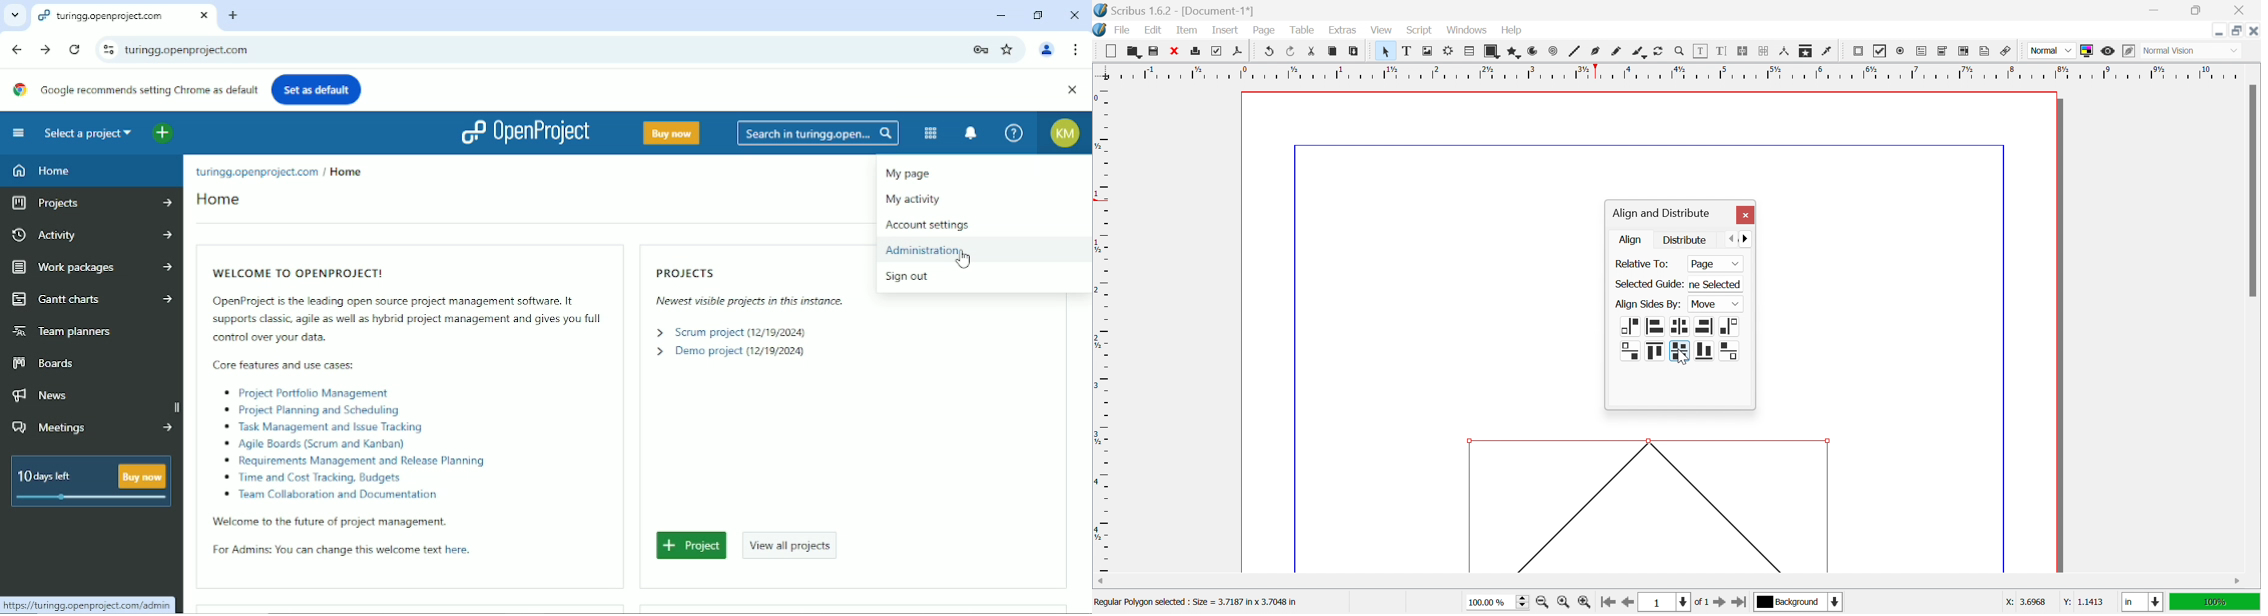 The height and width of the screenshot is (616, 2268). I want to click on in, so click(2144, 603).